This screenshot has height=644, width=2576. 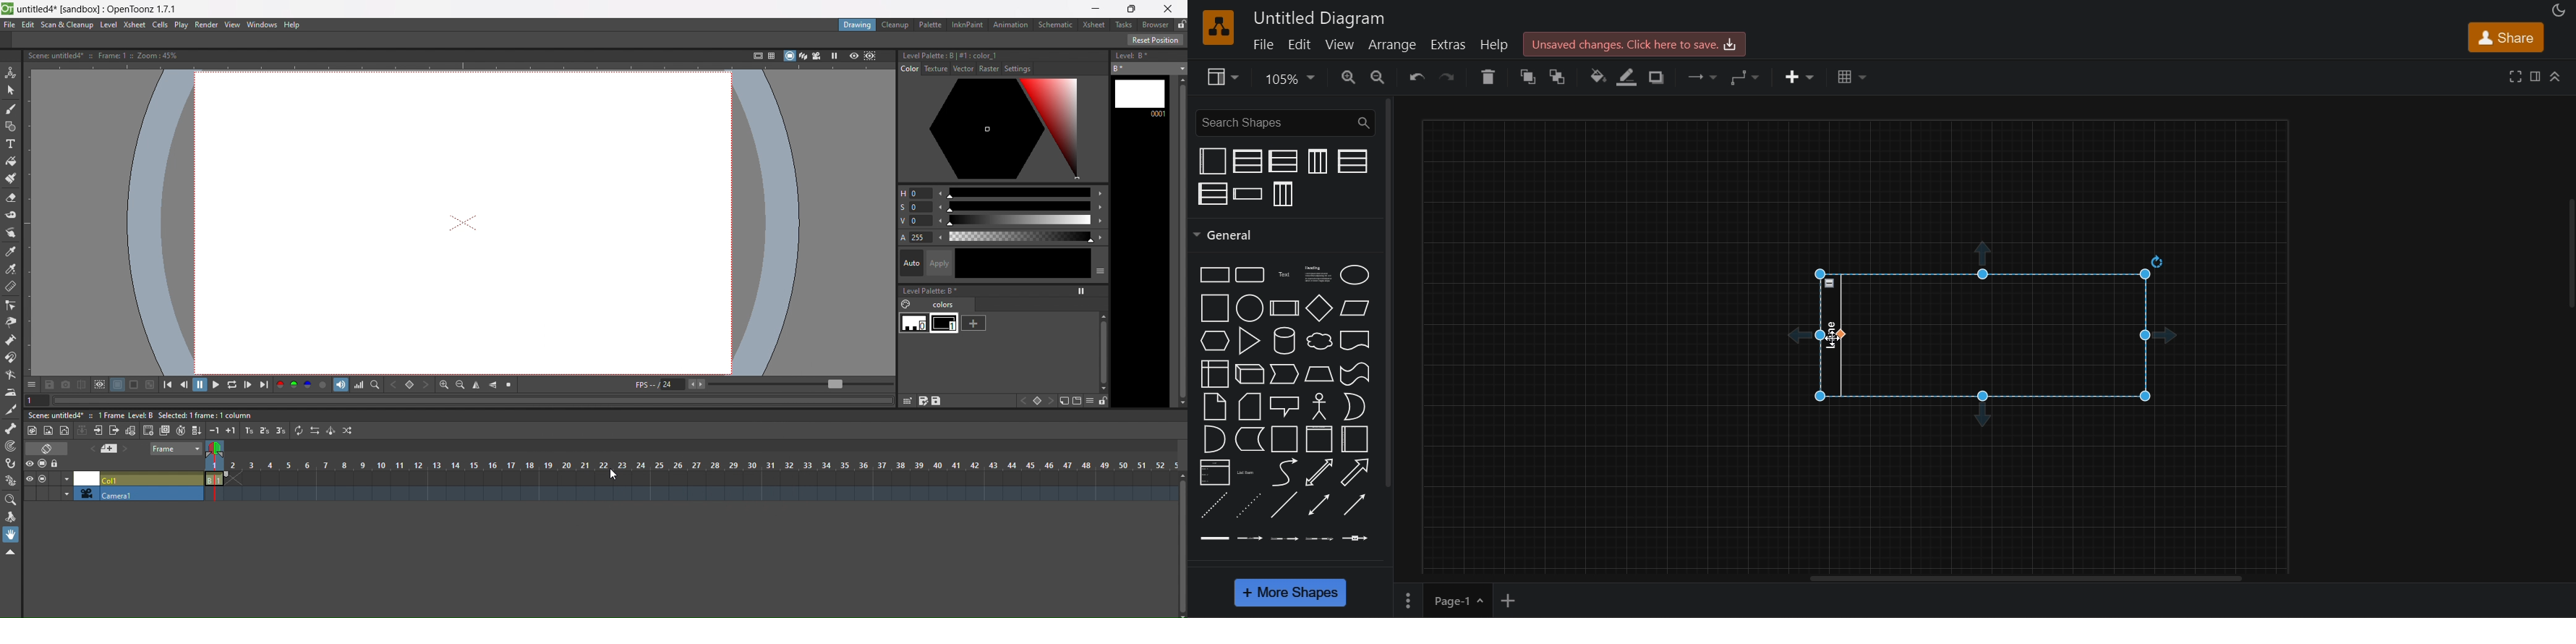 What do you see at coordinates (10, 481) in the screenshot?
I see `plastic tool` at bounding box center [10, 481].